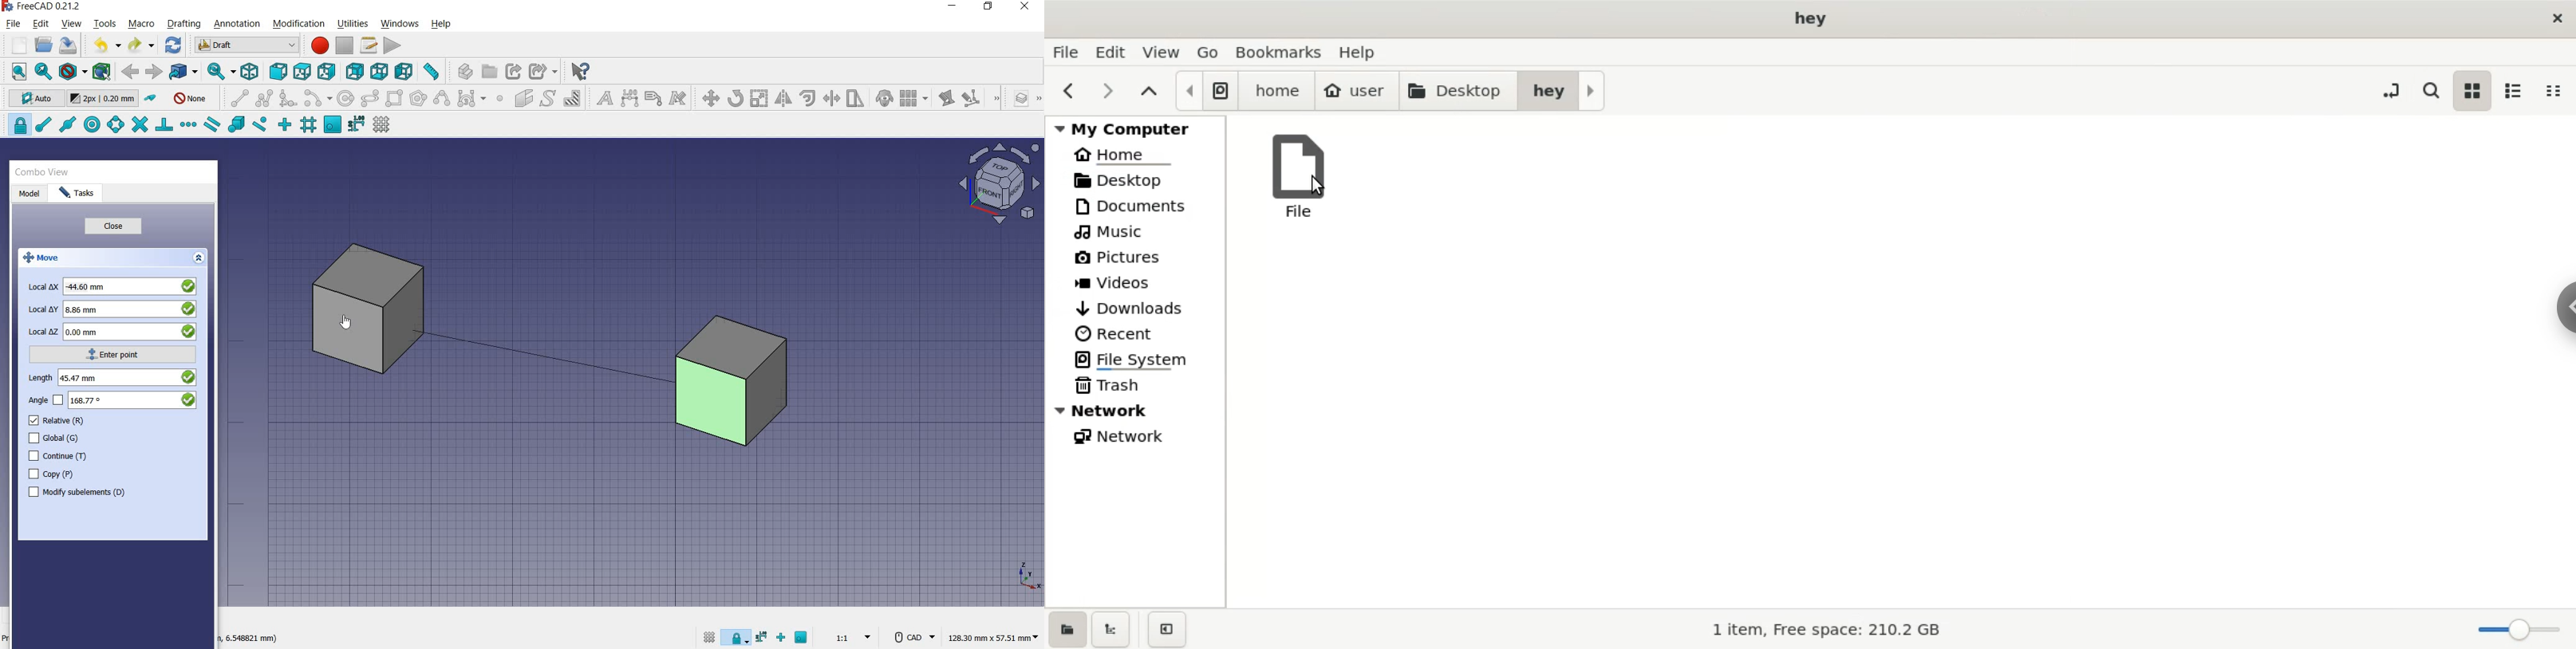 The image size is (2576, 672). I want to click on view plane options, so click(999, 183).